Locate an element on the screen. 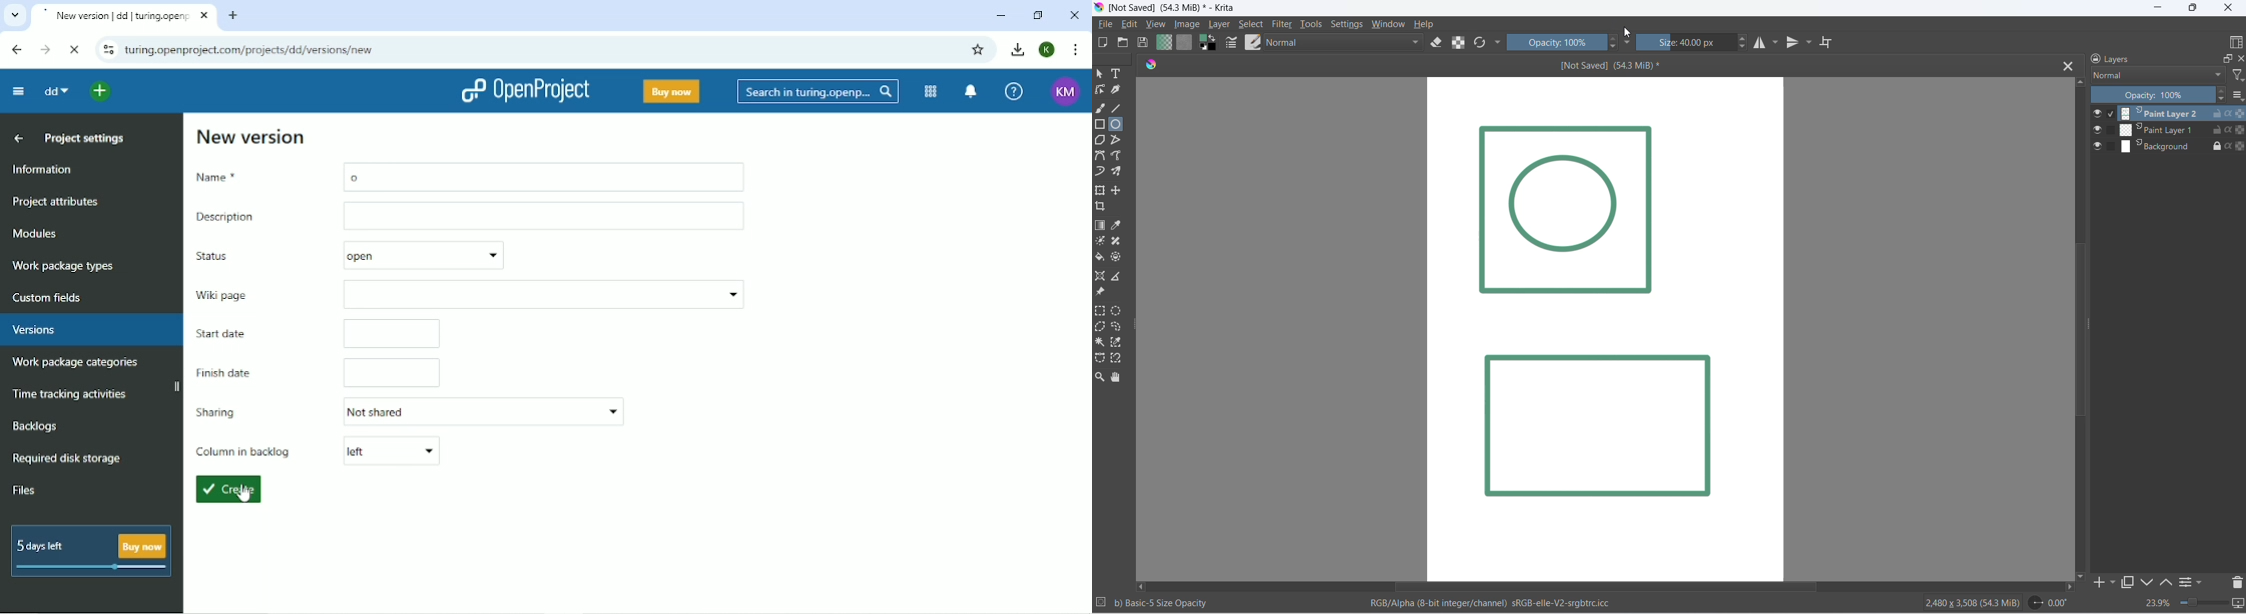 This screenshot has width=2268, height=616. layer is located at coordinates (1224, 25).